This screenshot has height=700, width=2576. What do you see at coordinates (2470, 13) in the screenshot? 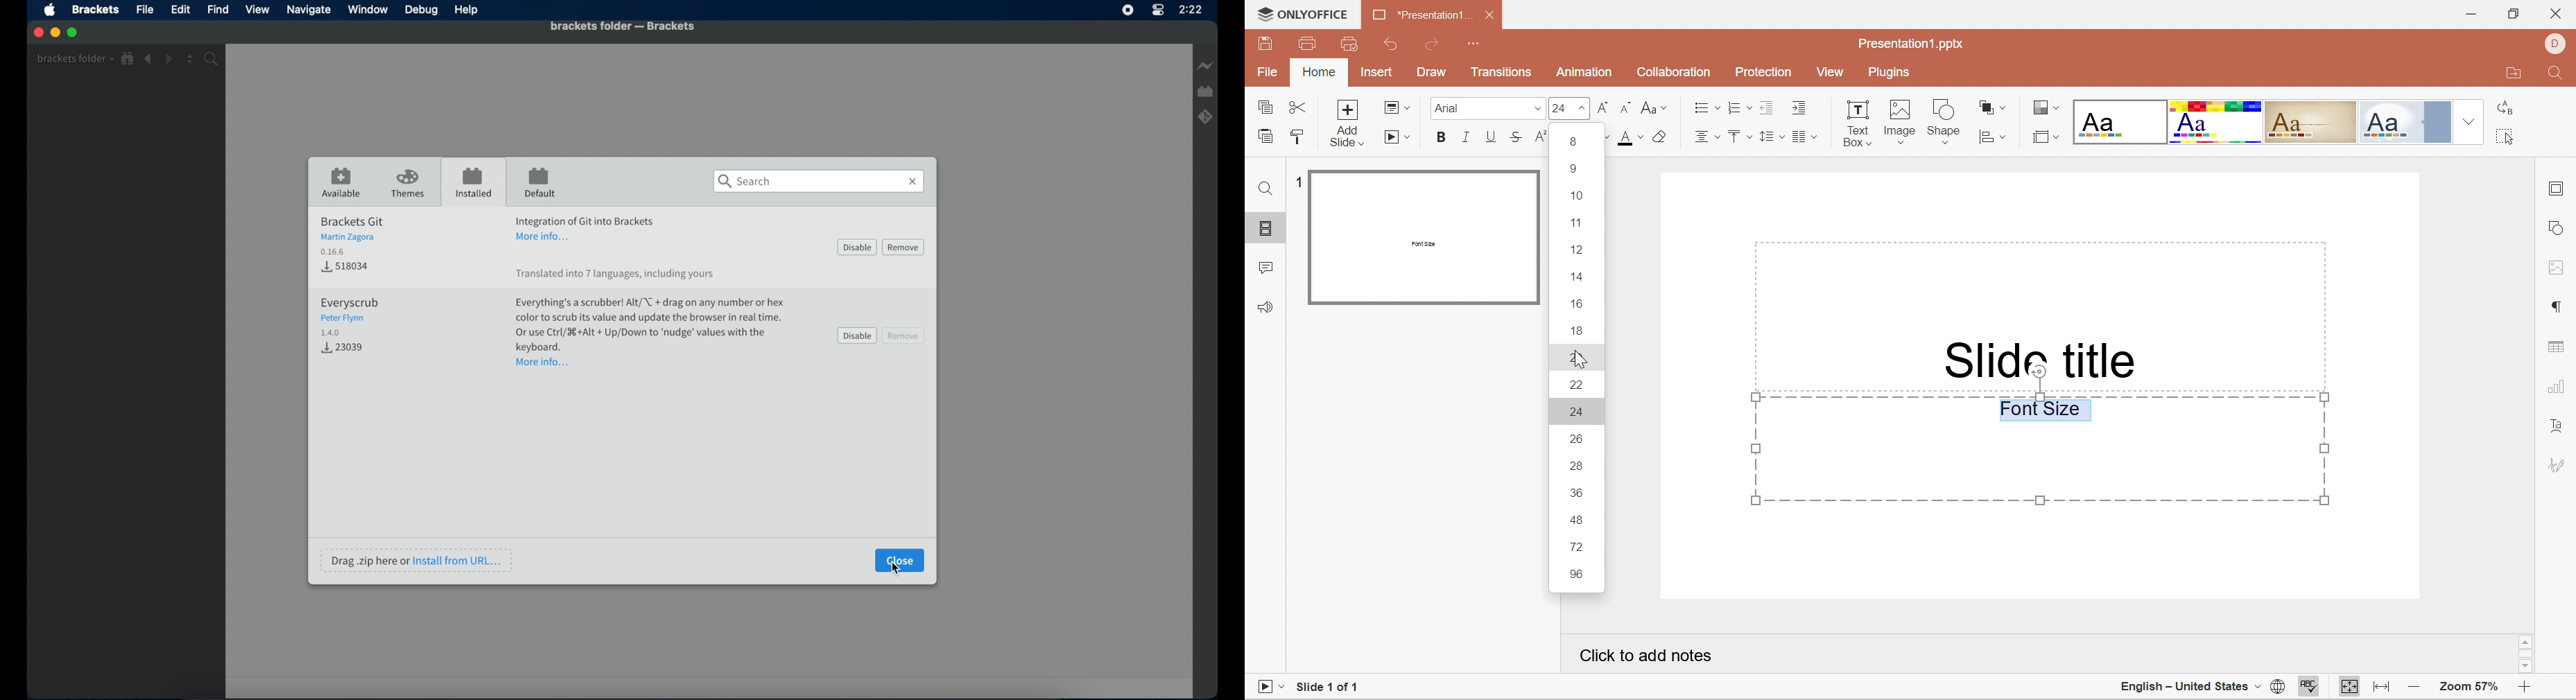
I see `Minimize` at bounding box center [2470, 13].